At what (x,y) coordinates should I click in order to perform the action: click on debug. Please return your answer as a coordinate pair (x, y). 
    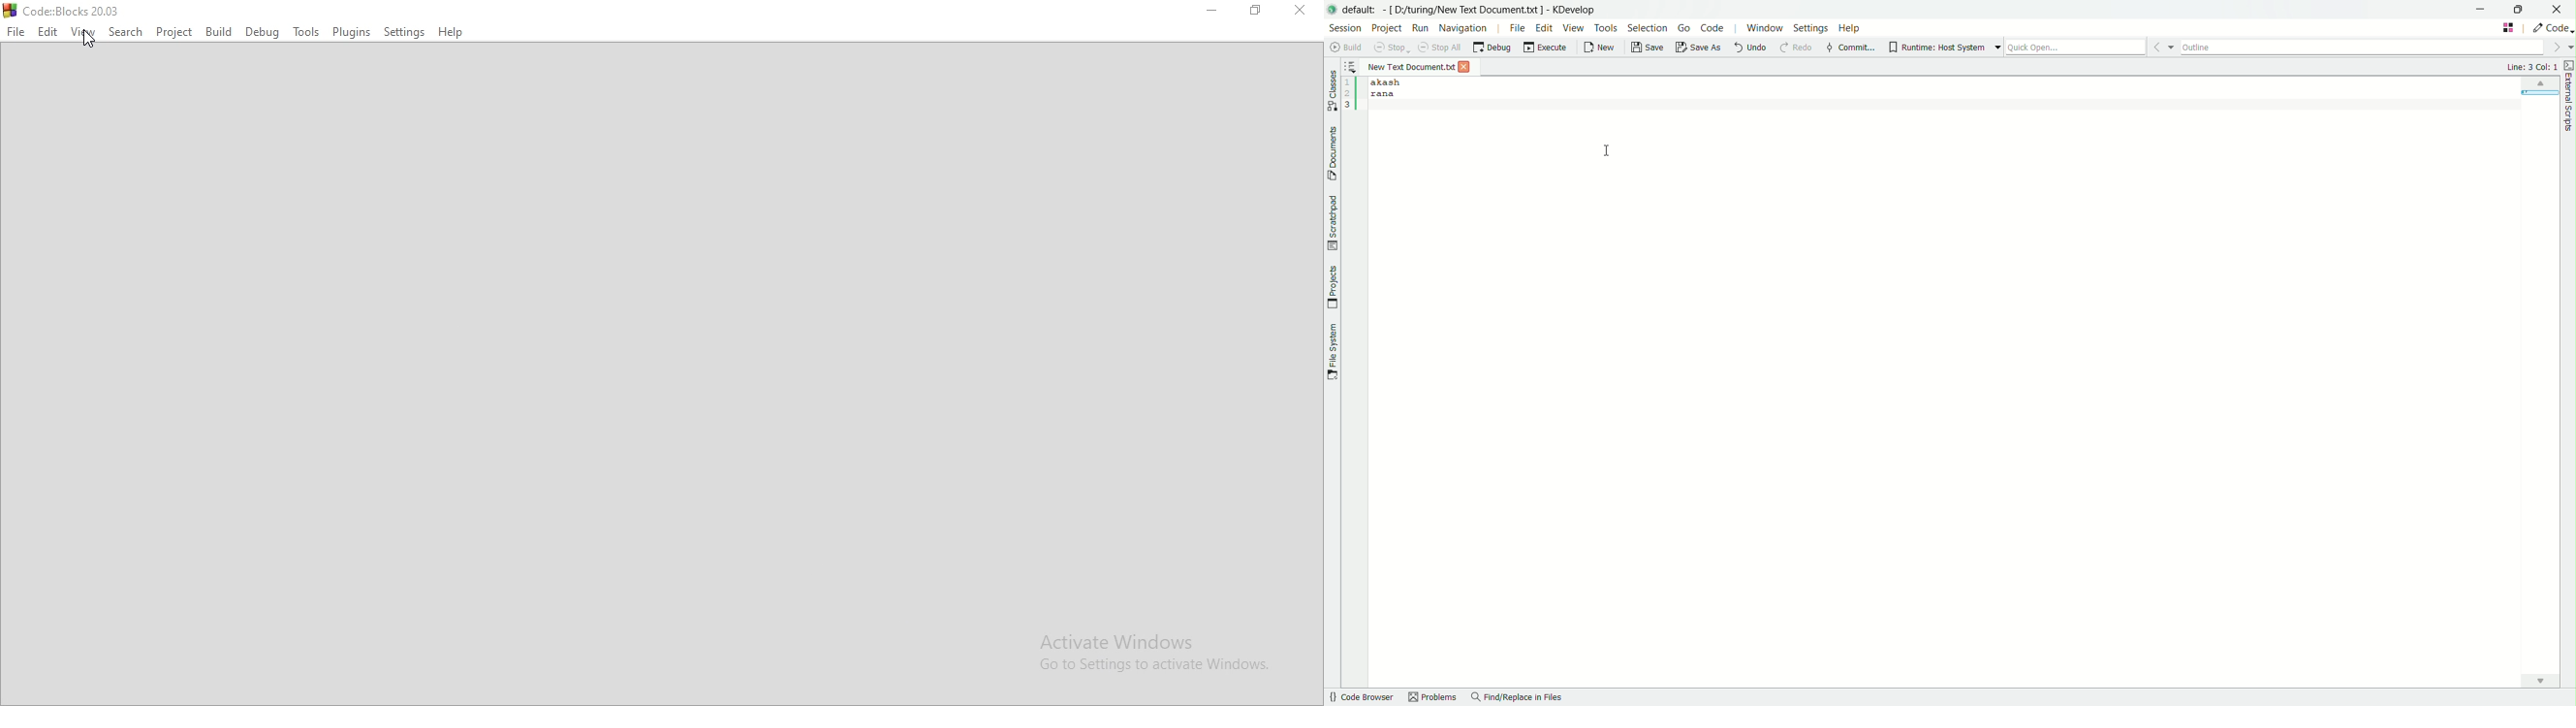
    Looking at the image, I should click on (1492, 47).